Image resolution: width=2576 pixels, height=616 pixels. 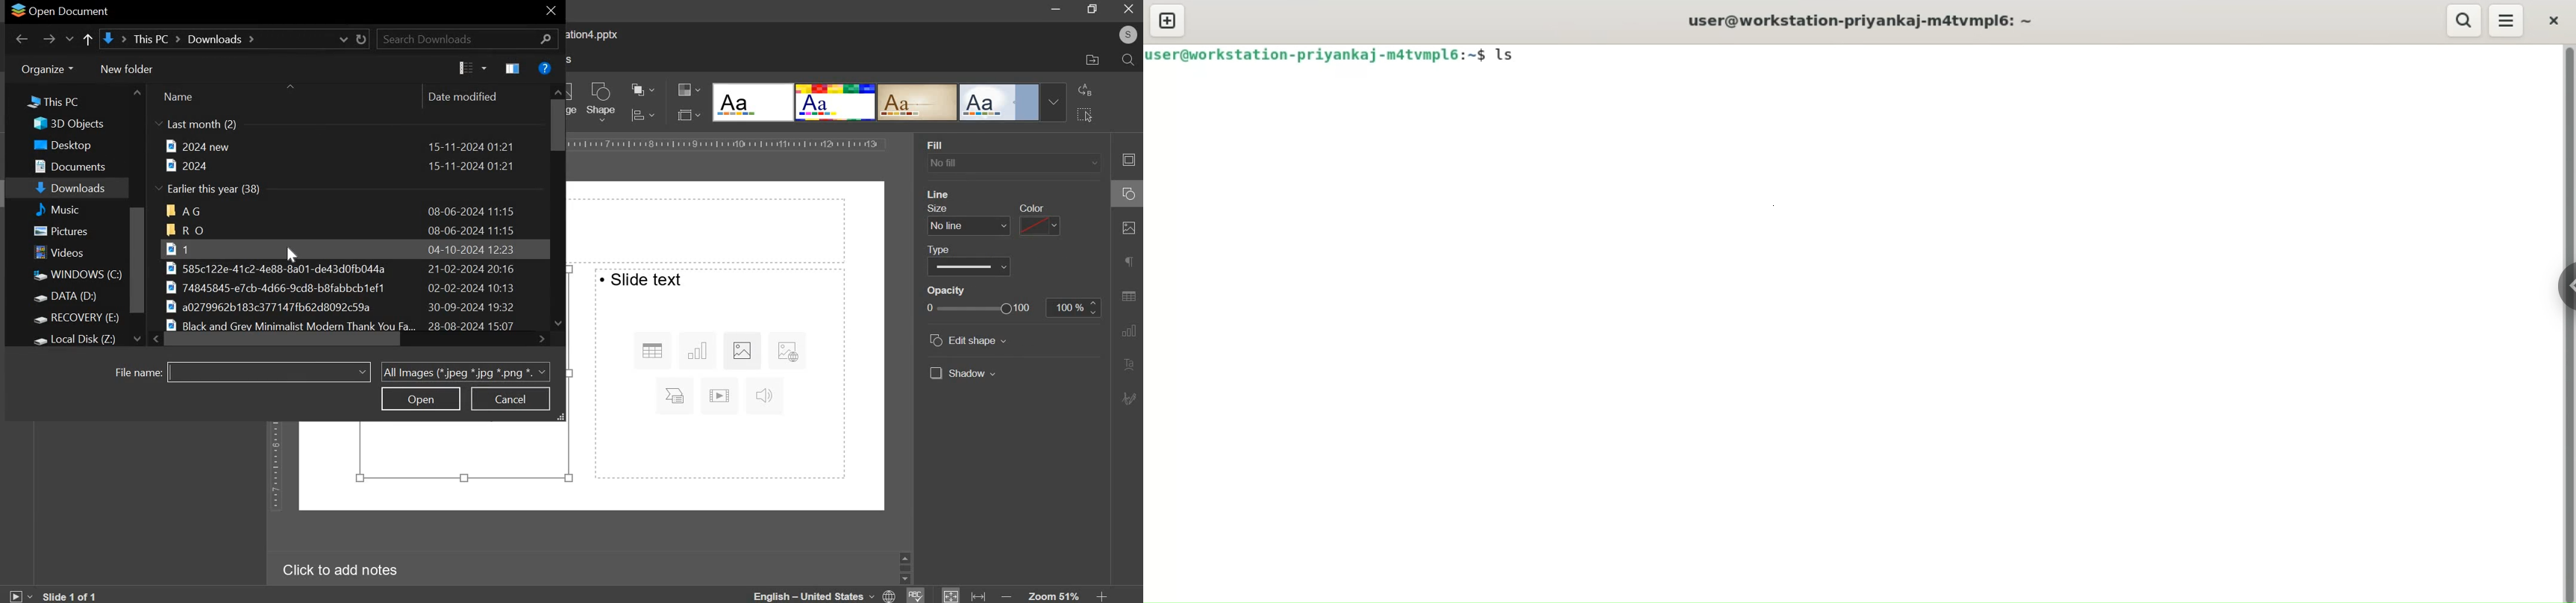 I want to click on fill color, so click(x=948, y=194).